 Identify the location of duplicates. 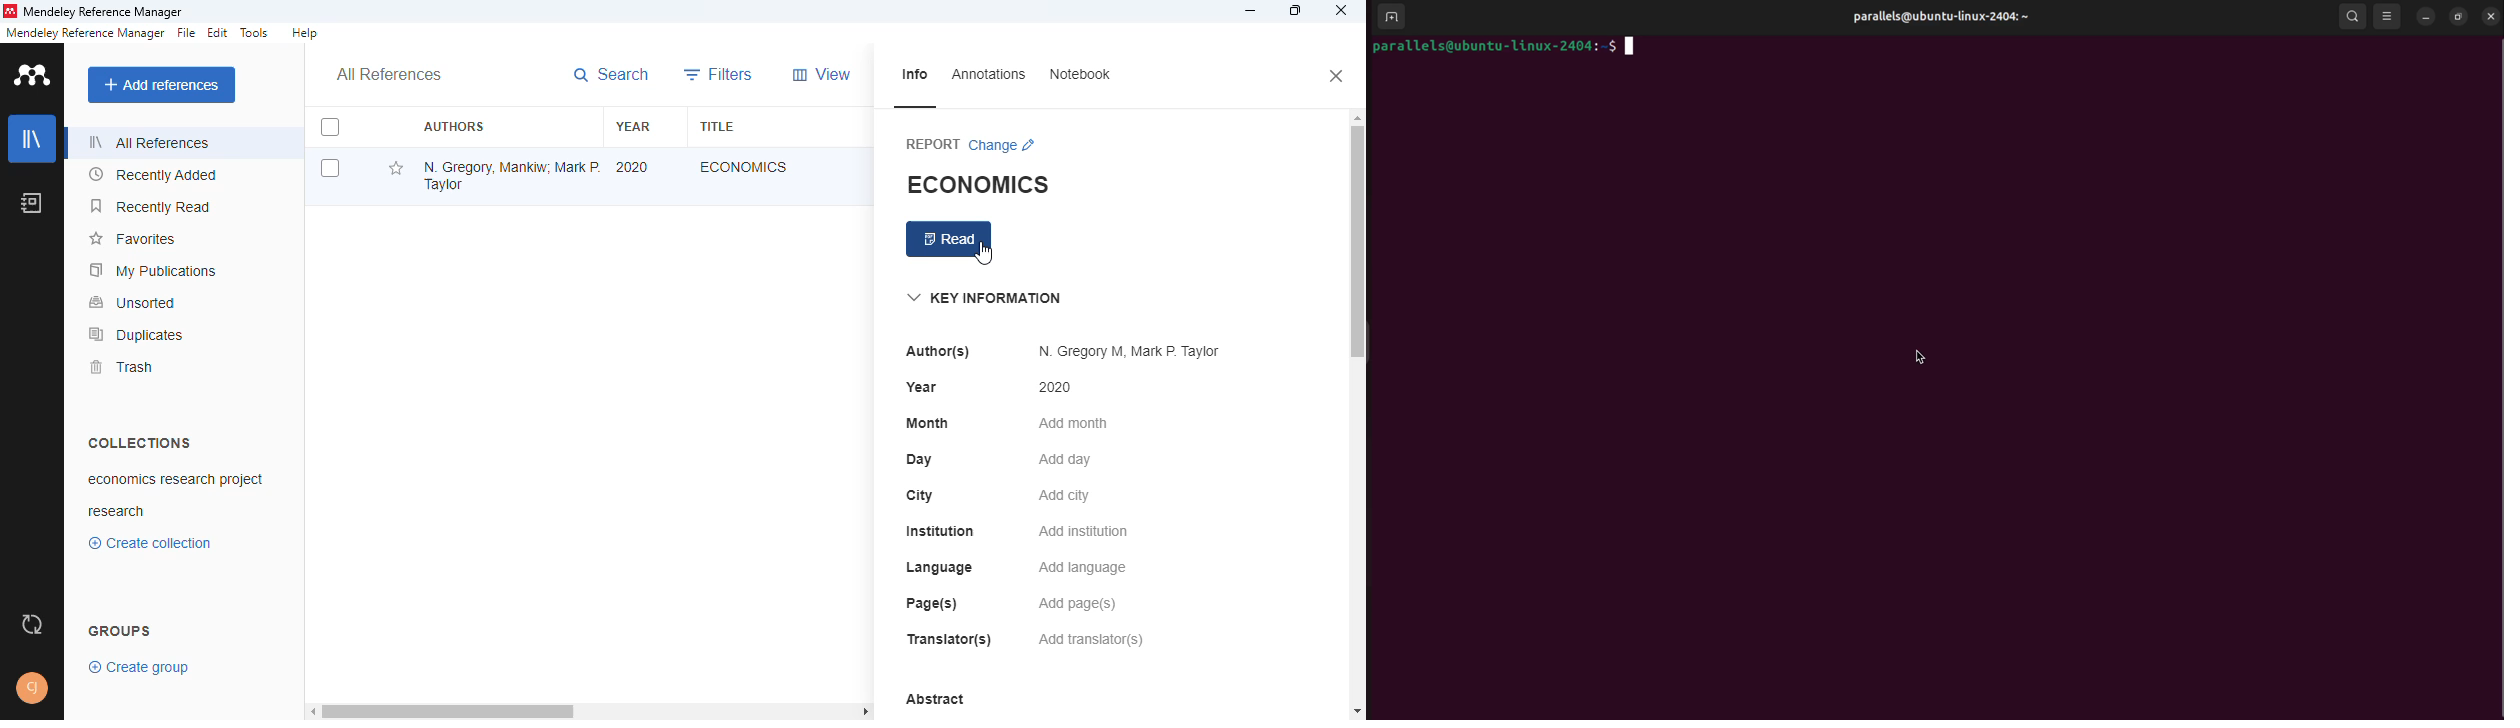
(137, 334).